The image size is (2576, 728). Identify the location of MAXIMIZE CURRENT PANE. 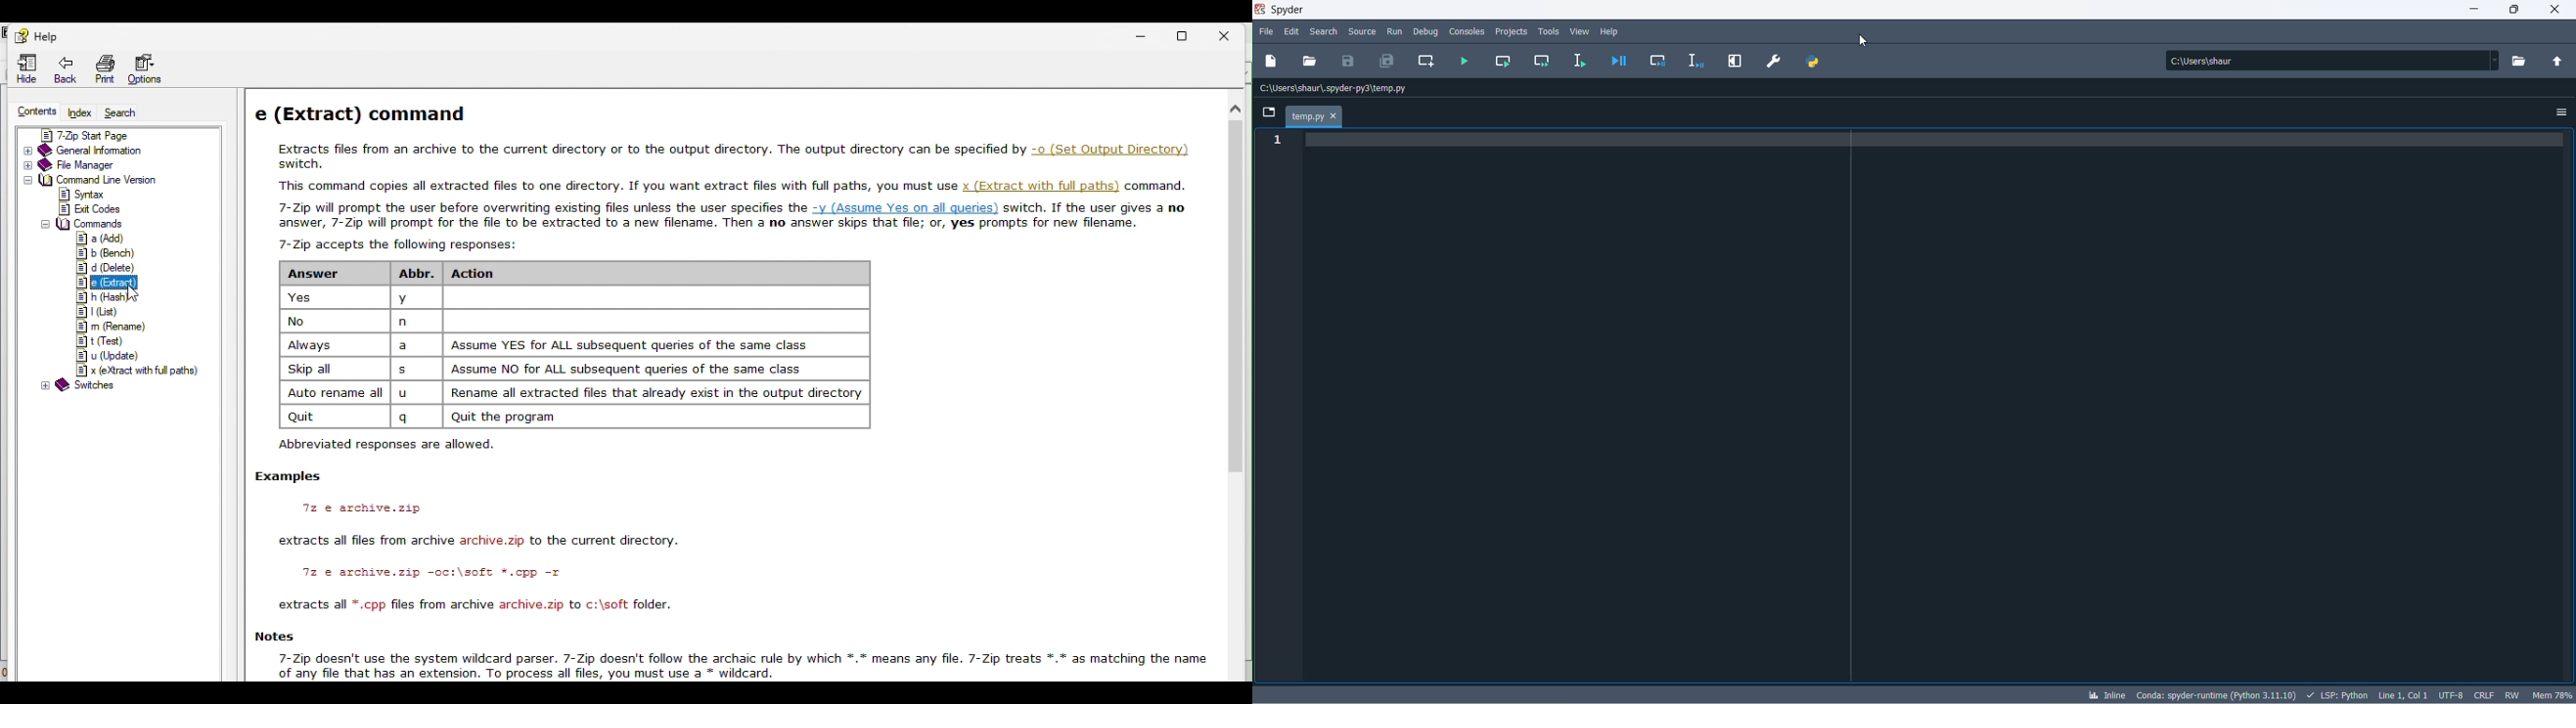
(1734, 62).